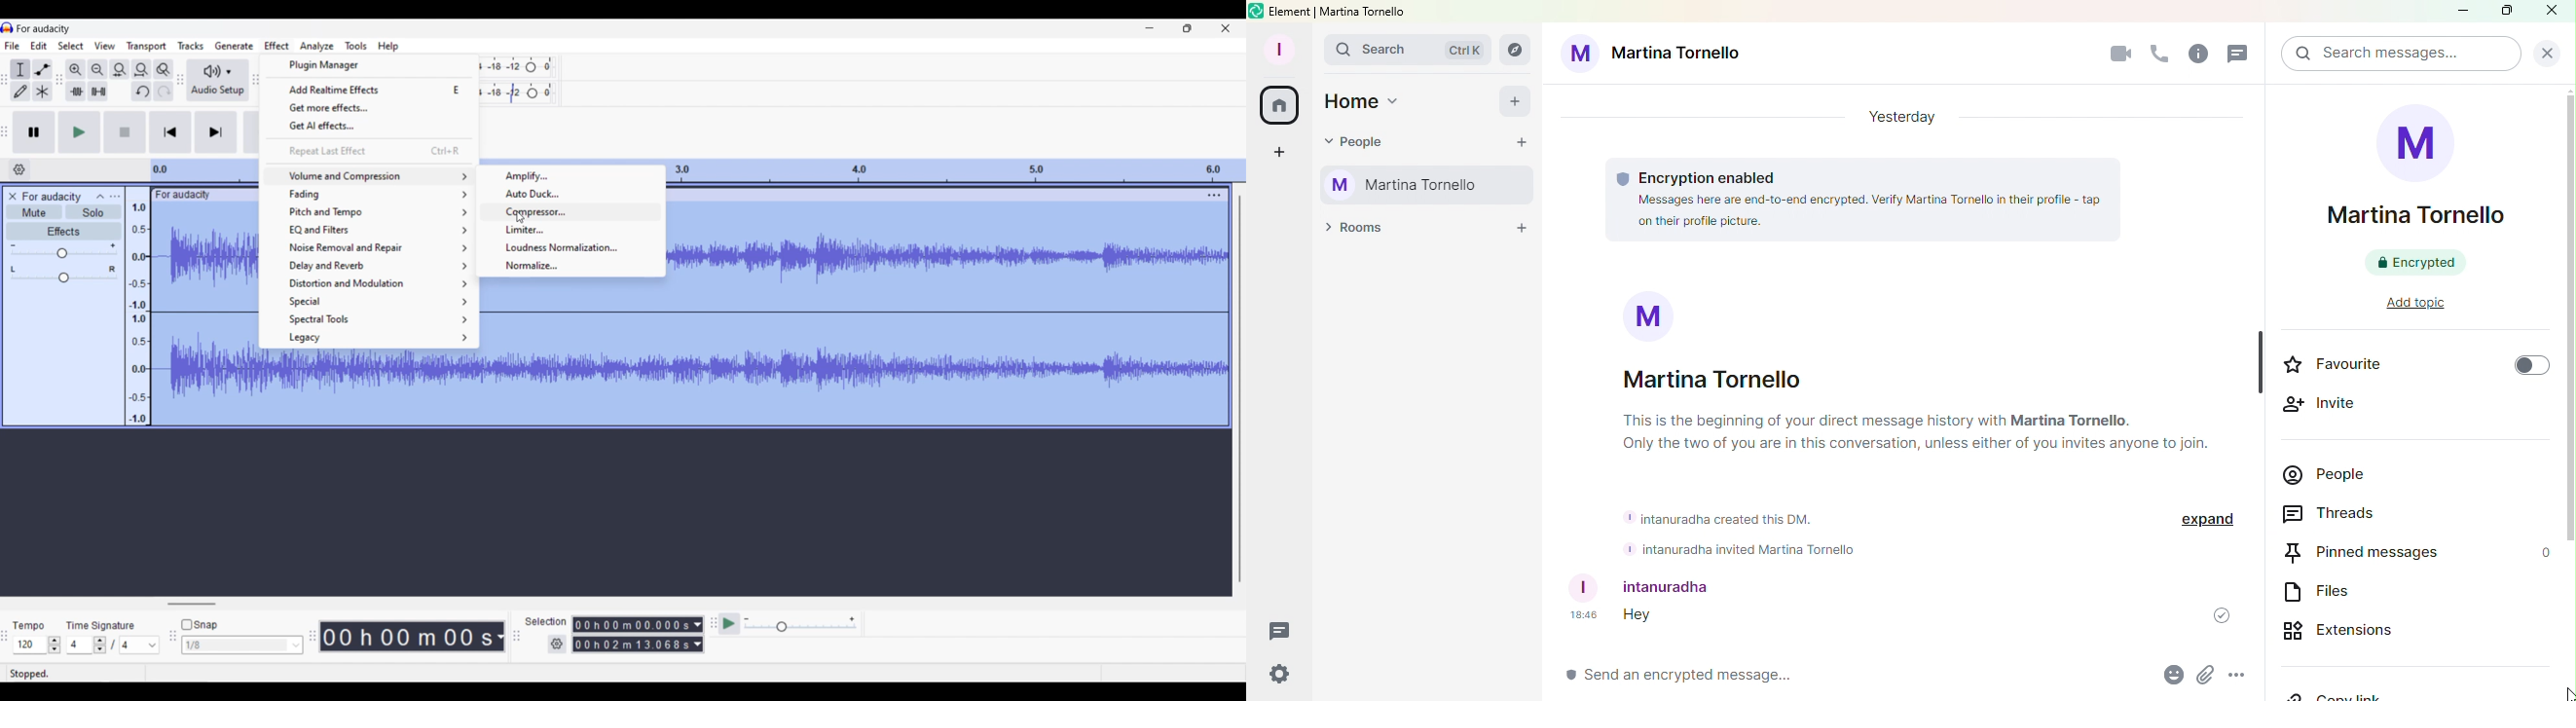  What do you see at coordinates (570, 212) in the screenshot?
I see `Compressor` at bounding box center [570, 212].